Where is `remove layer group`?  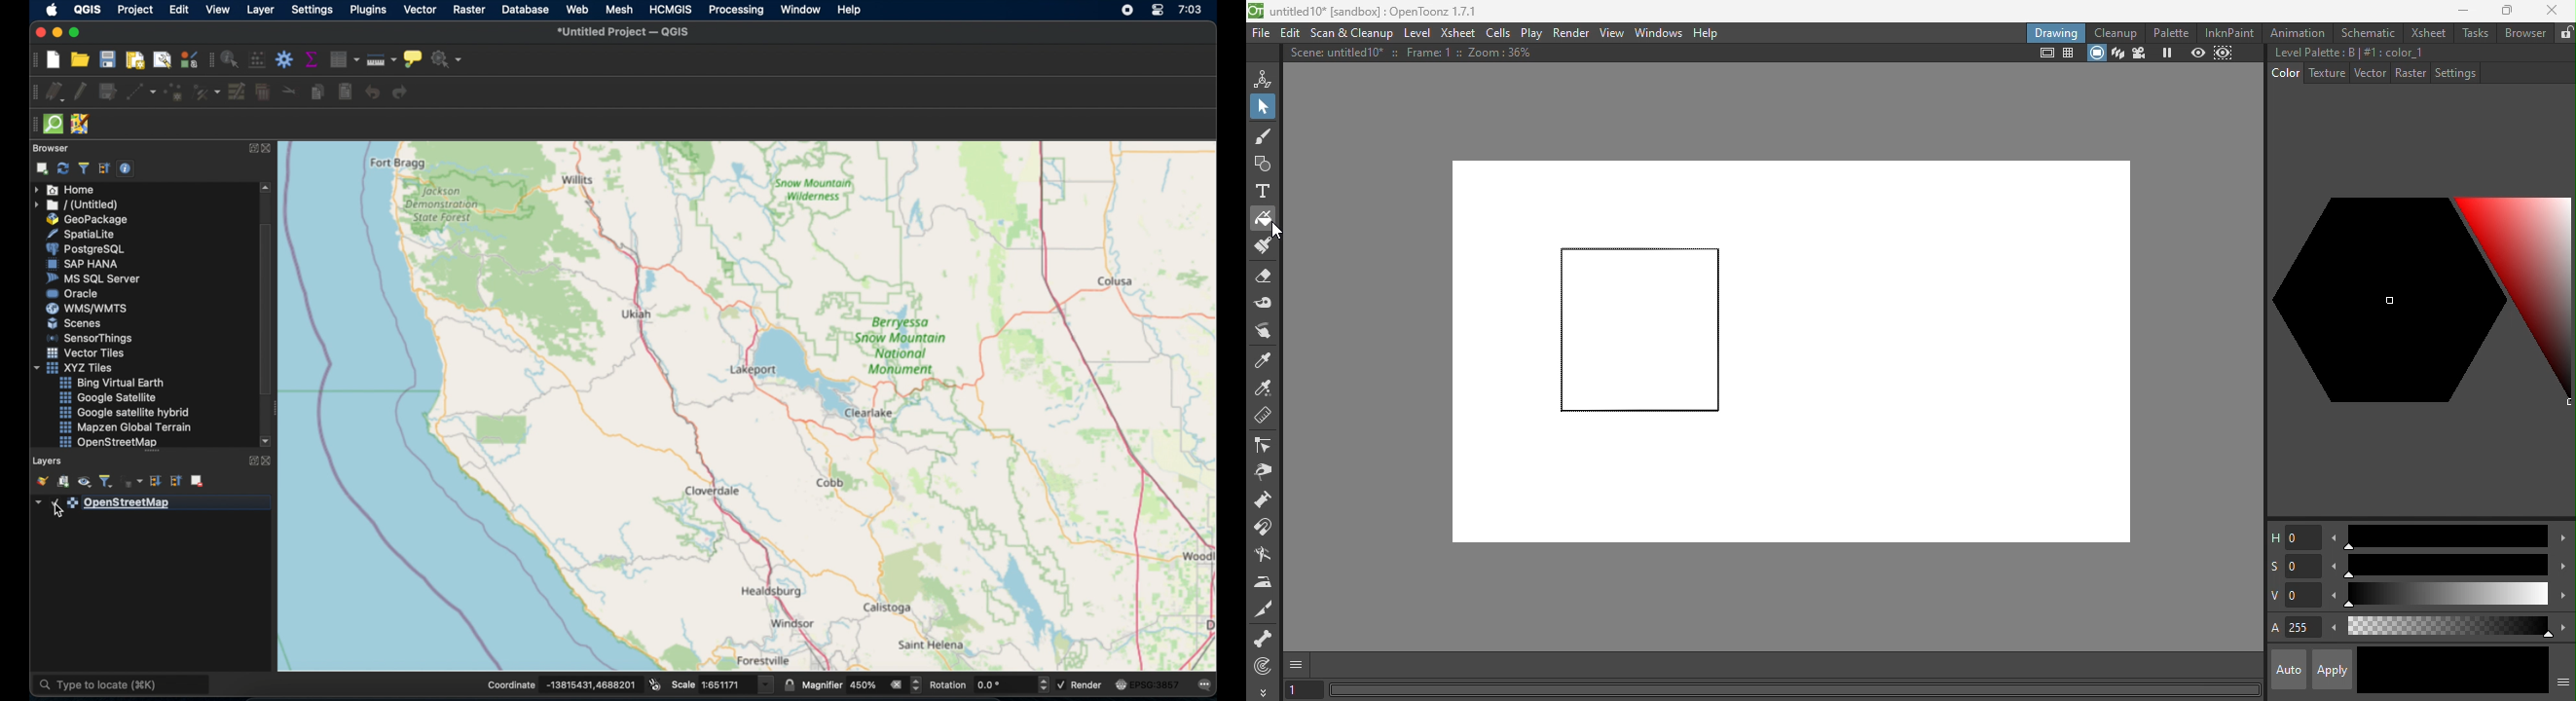 remove layer group is located at coordinates (199, 482).